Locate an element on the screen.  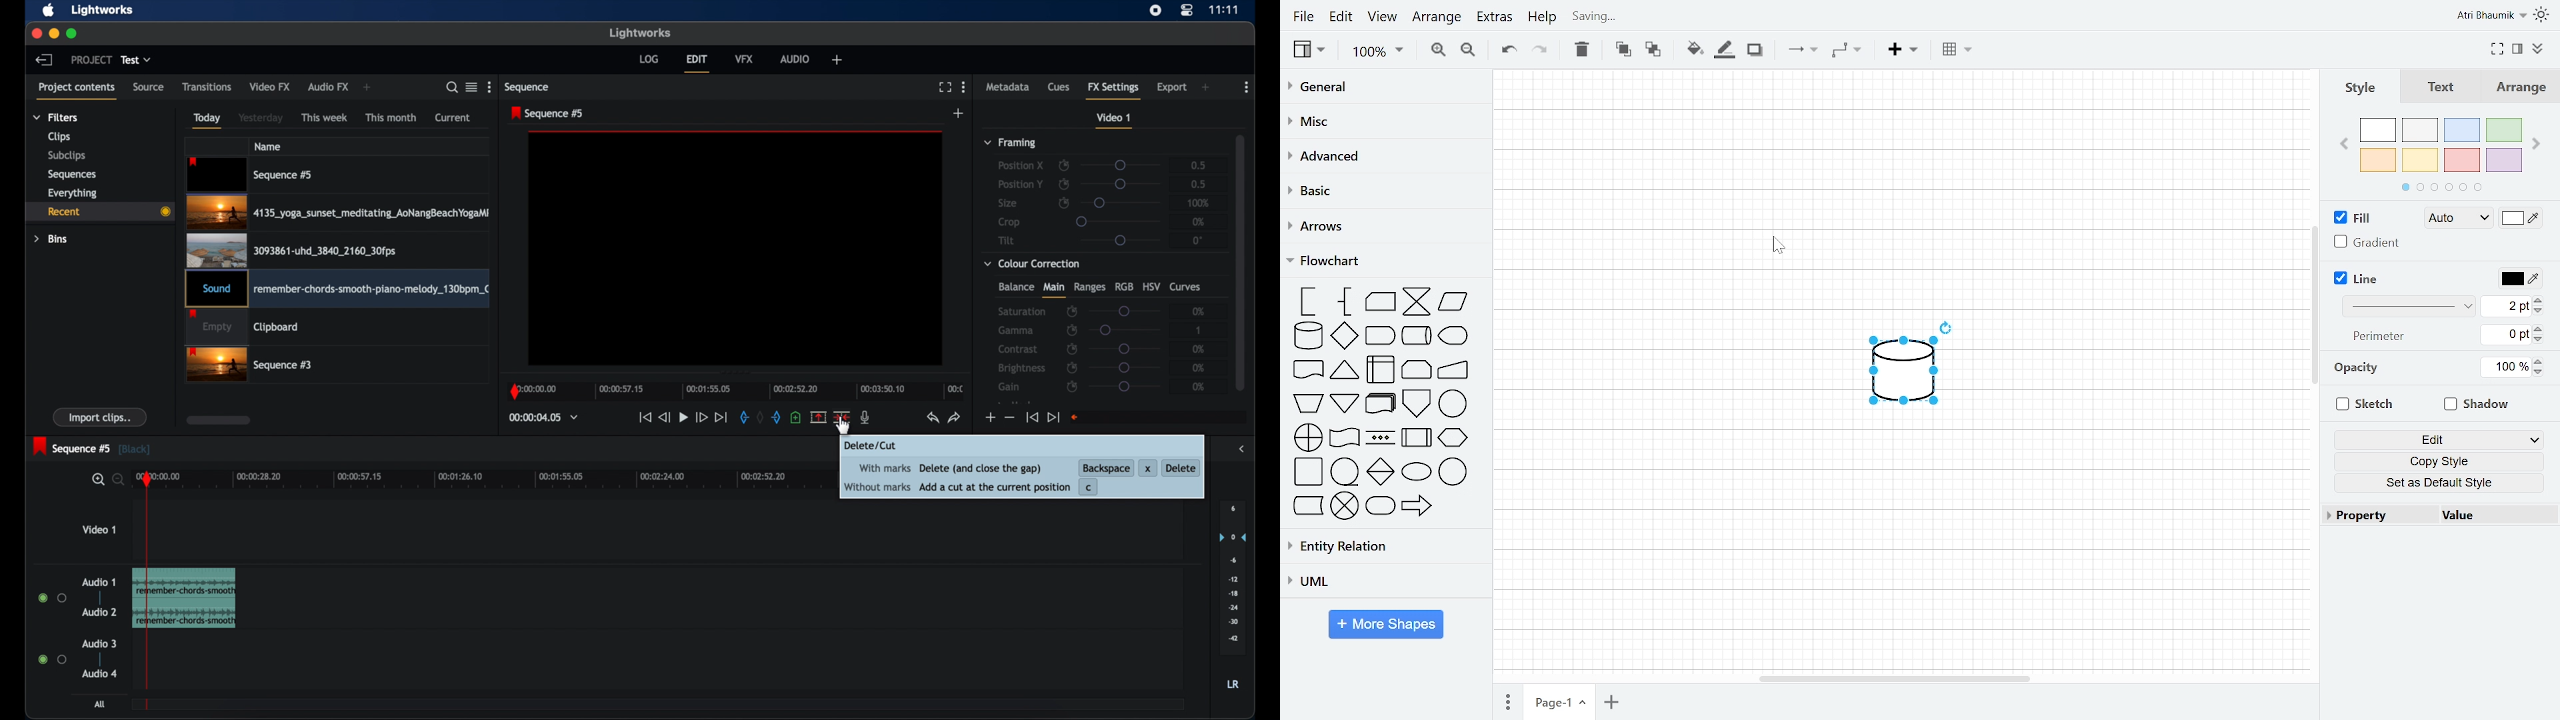
predefined process is located at coordinates (1414, 439).